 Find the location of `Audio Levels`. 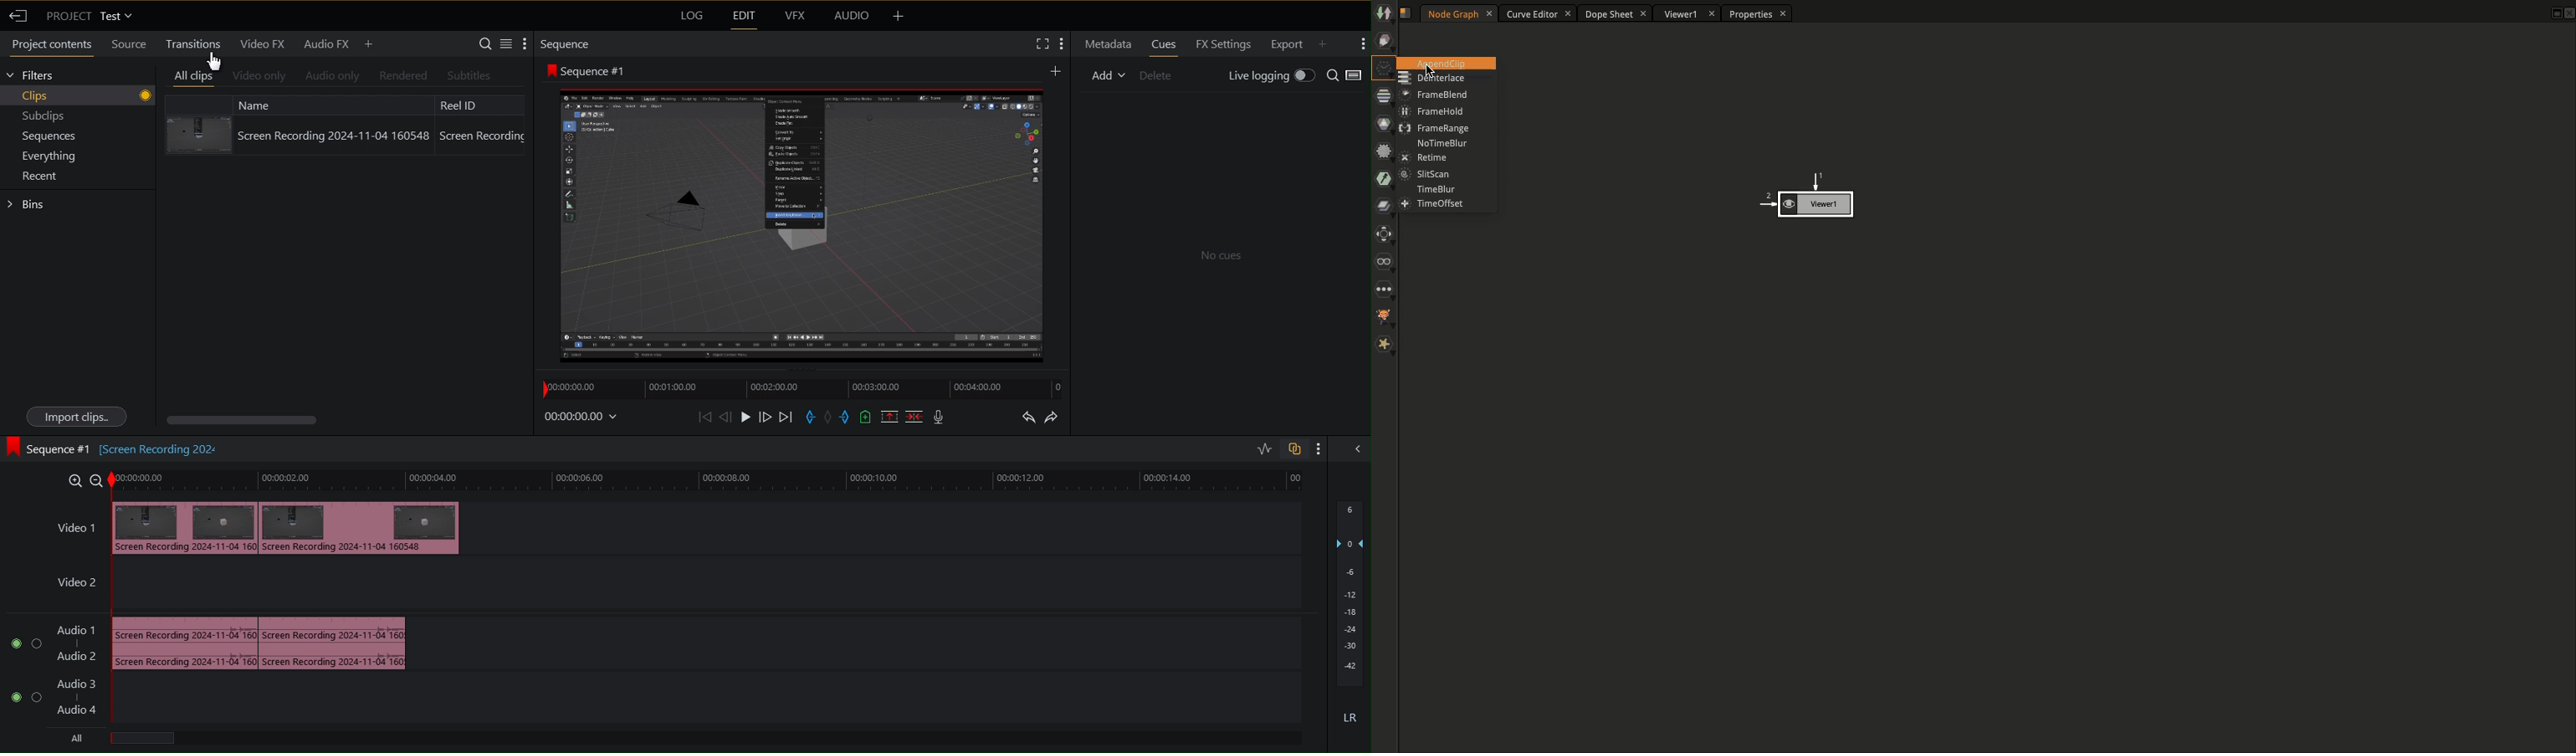

Audio Levels is located at coordinates (1350, 616).